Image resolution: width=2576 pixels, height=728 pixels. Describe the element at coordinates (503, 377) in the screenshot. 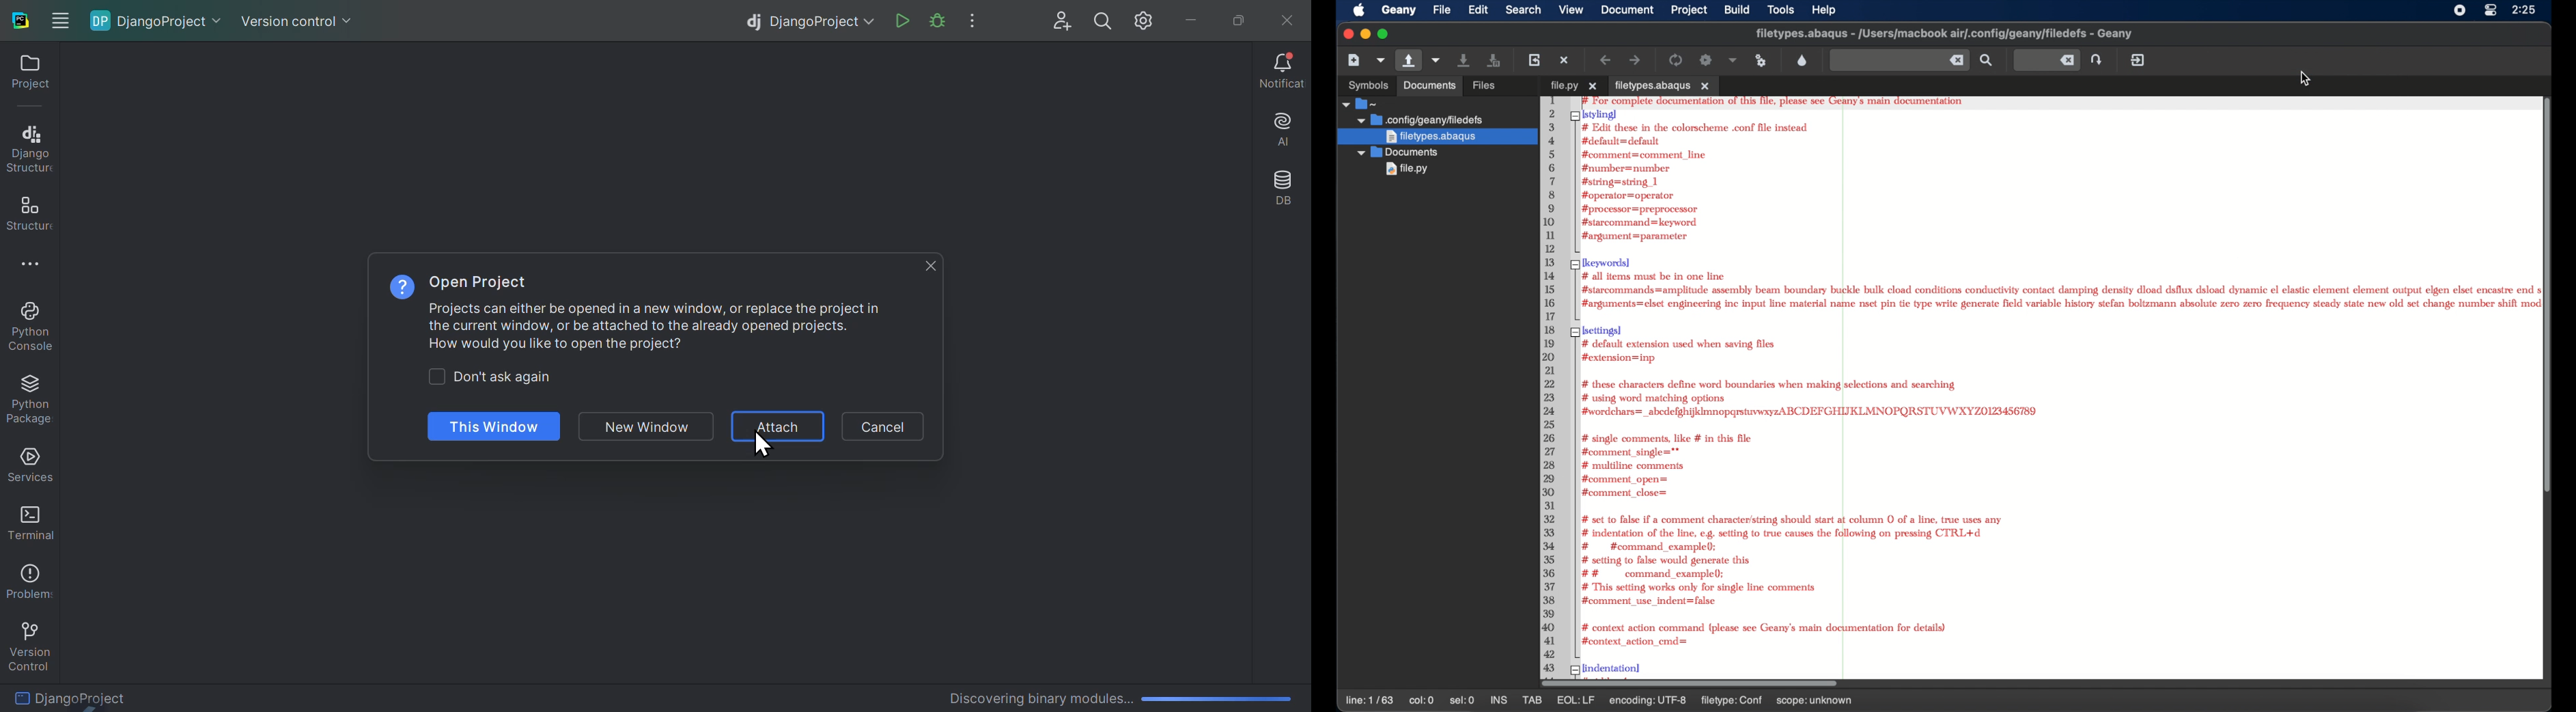

I see `Don't ask again` at that location.